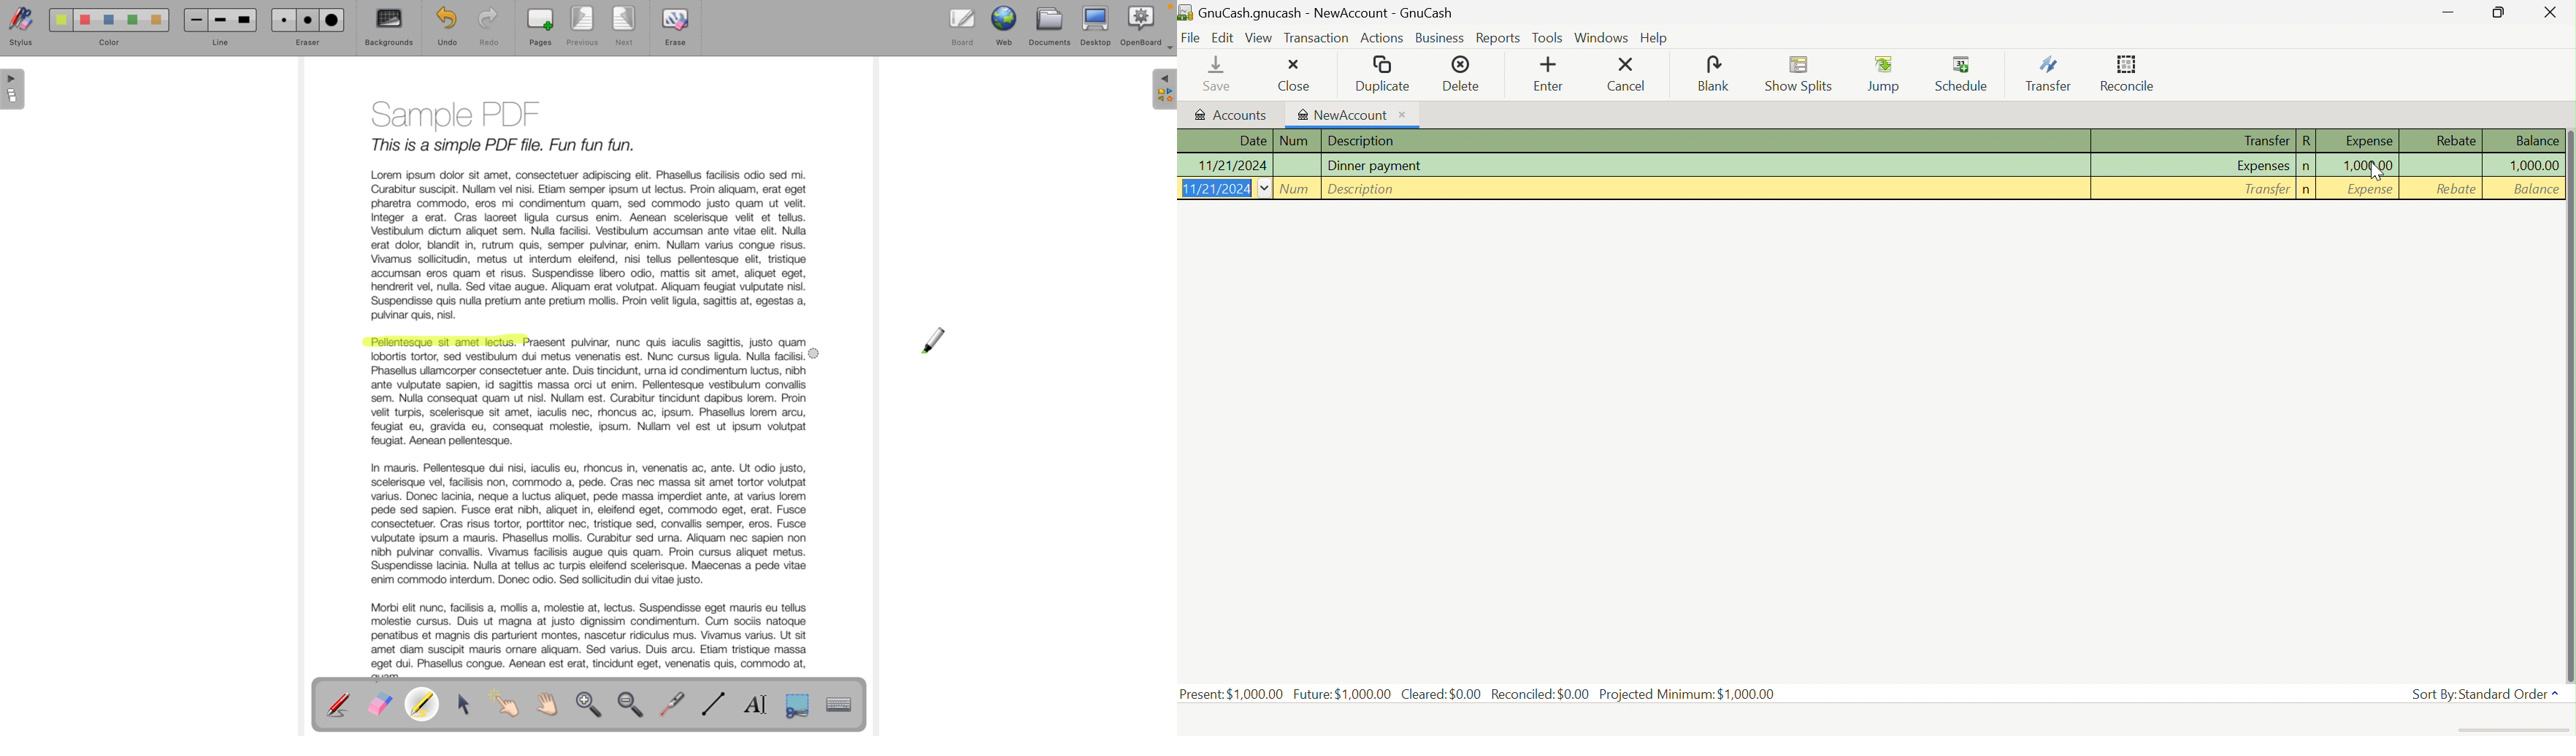 The image size is (2576, 756). Describe the element at coordinates (1468, 72) in the screenshot. I see `Delete` at that location.